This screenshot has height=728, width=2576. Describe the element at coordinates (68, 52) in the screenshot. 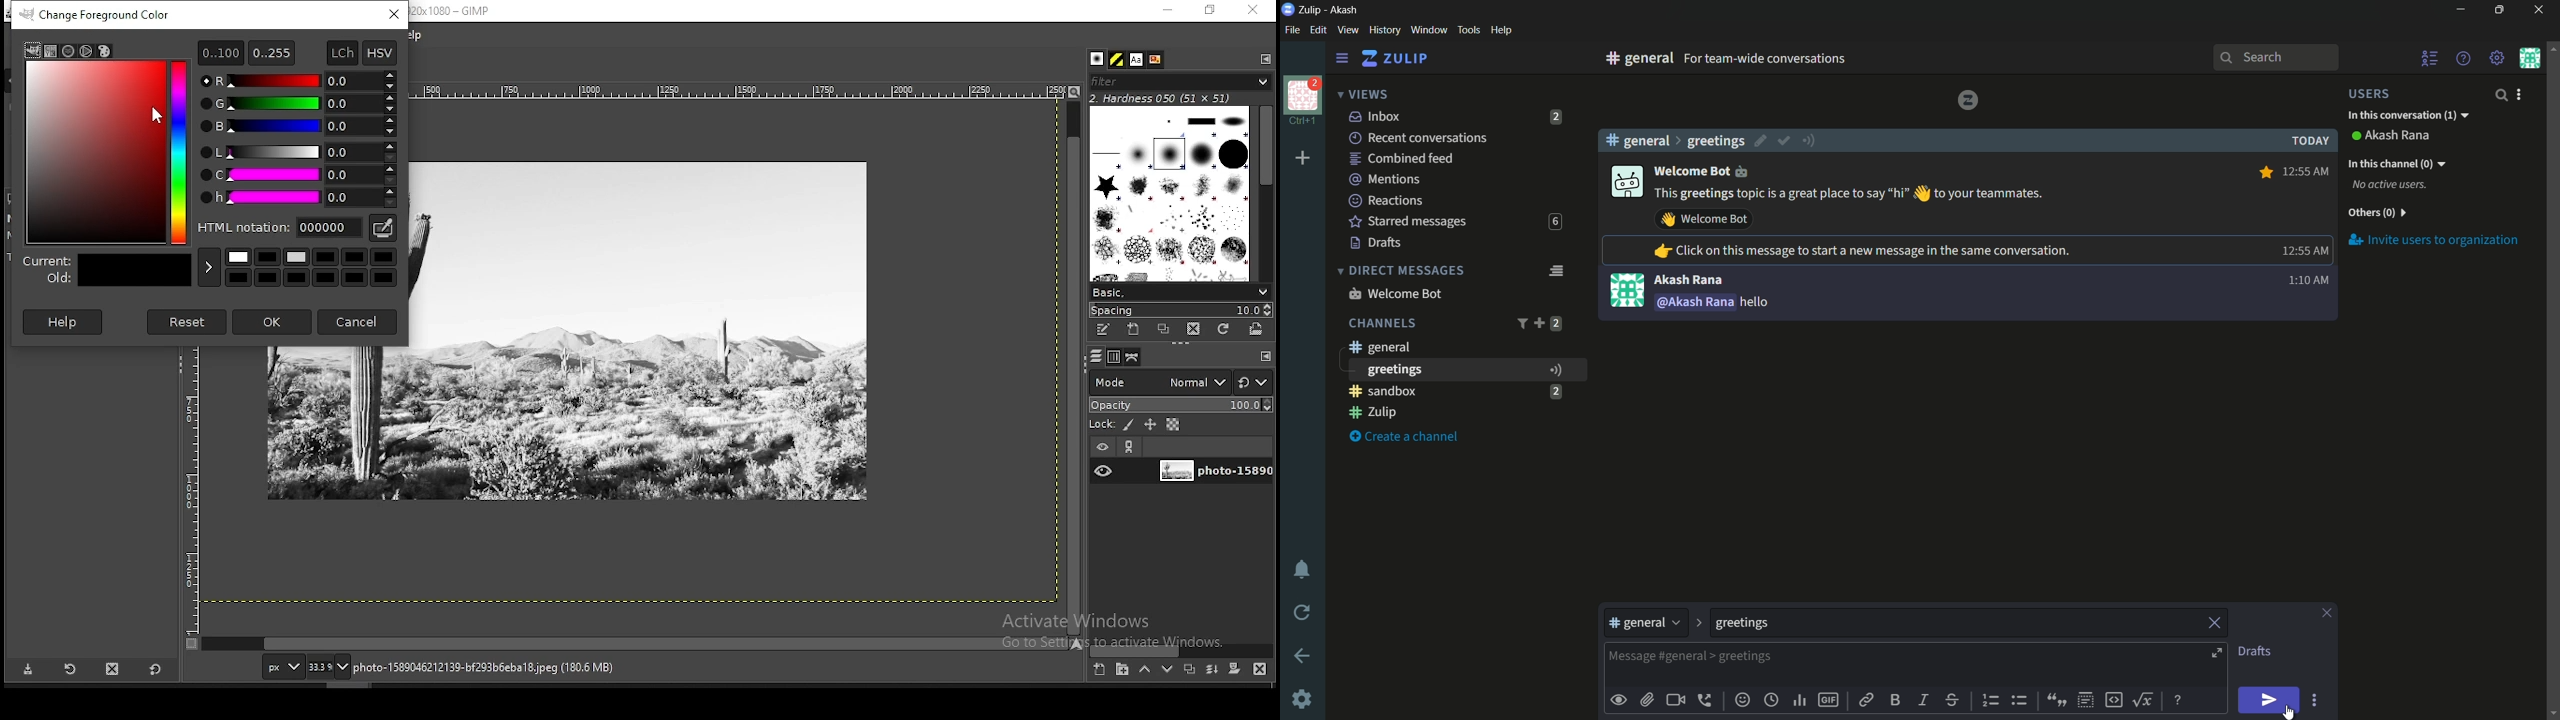

I see `cmyk` at that location.